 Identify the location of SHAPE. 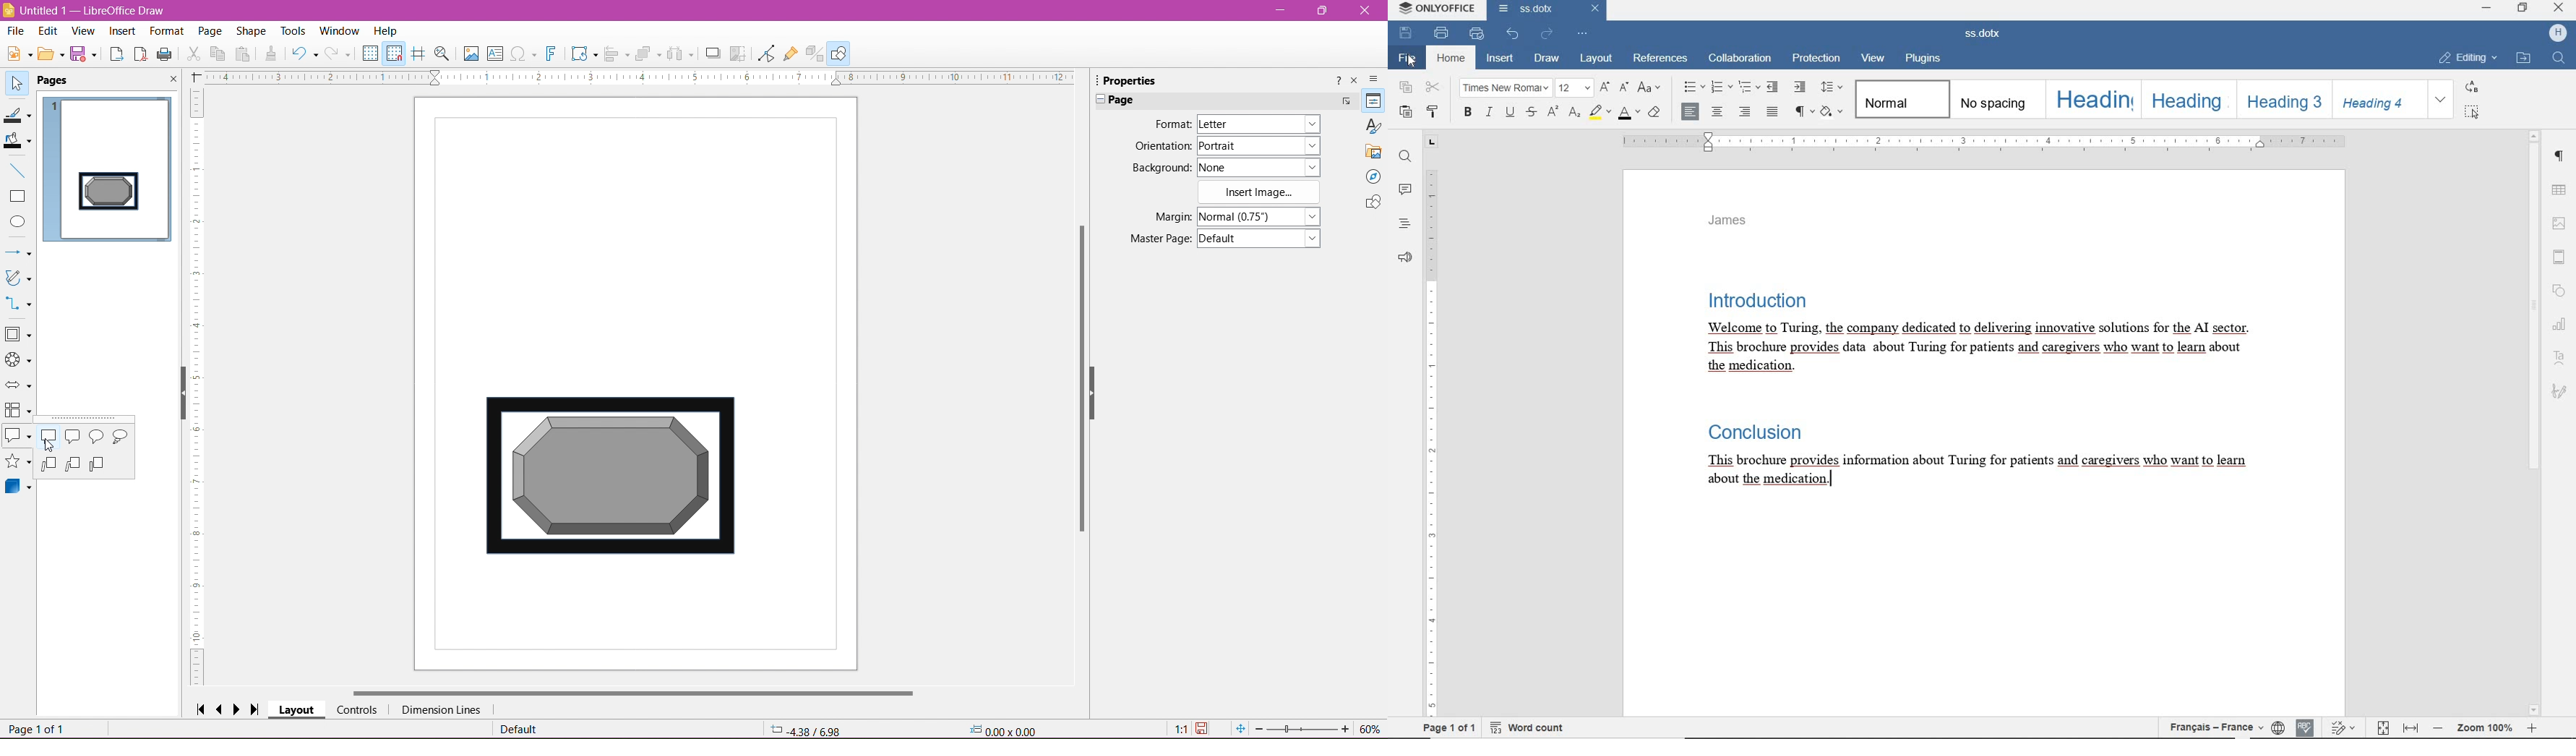
(2562, 291).